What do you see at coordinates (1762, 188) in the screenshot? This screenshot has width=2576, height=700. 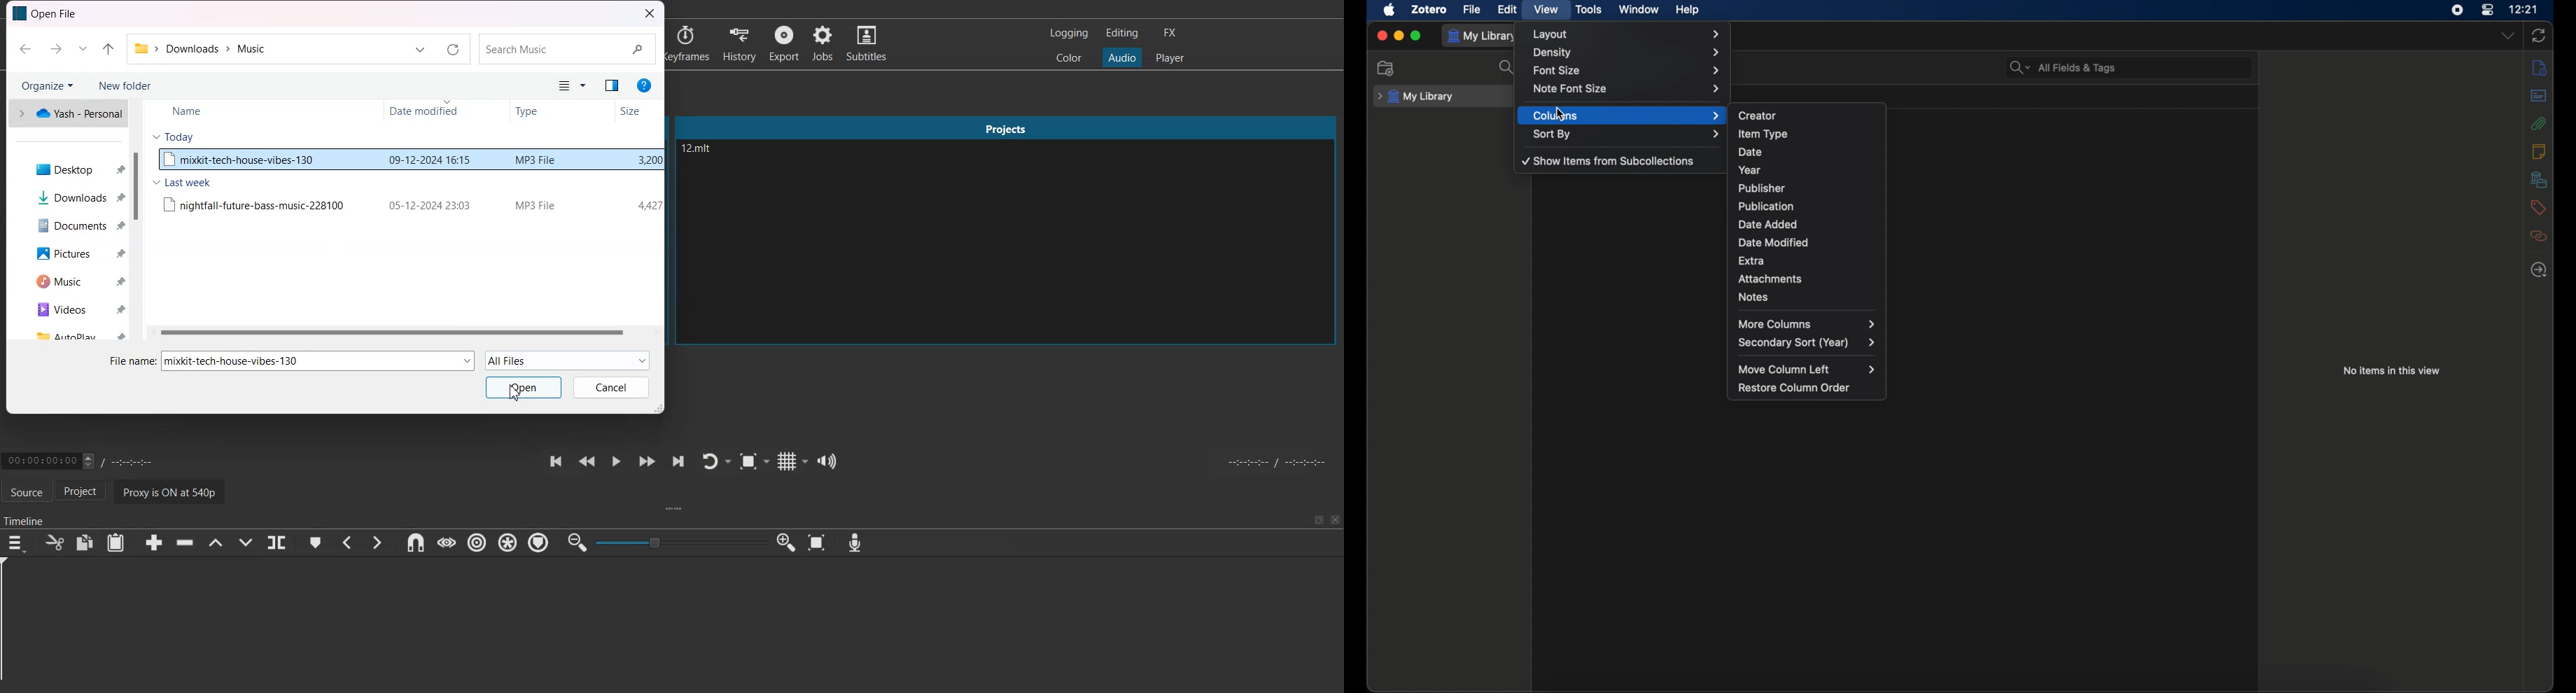 I see `publisher` at bounding box center [1762, 188].